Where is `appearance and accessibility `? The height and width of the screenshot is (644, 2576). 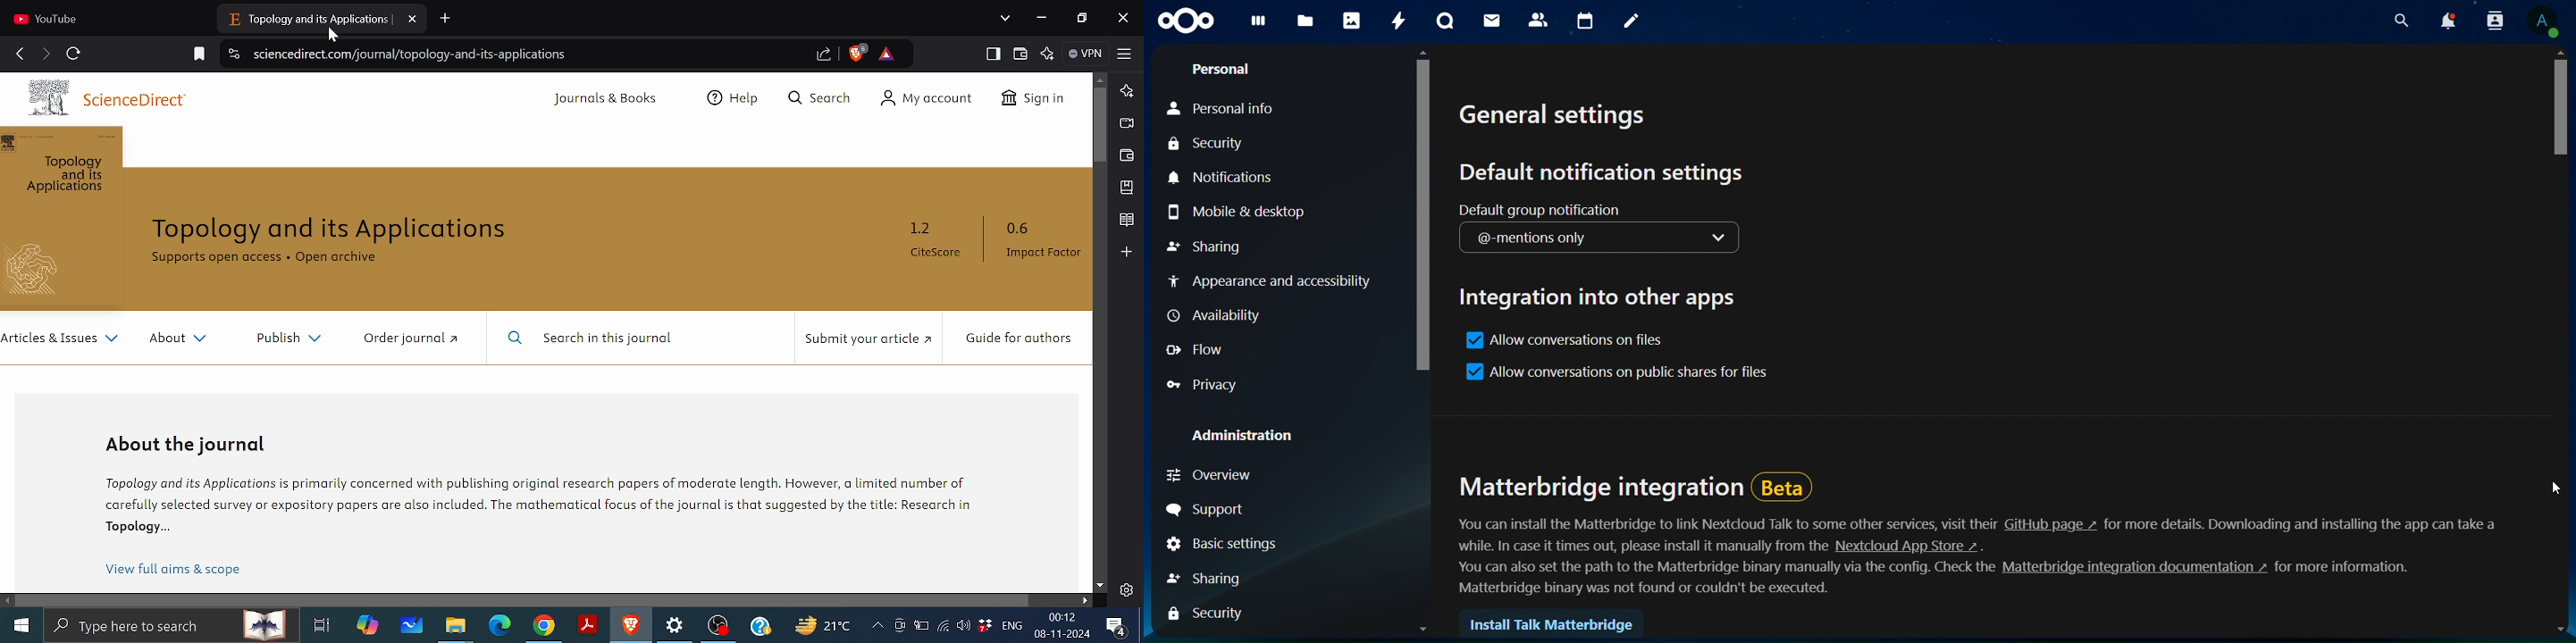 appearance and accessibility  is located at coordinates (1267, 279).